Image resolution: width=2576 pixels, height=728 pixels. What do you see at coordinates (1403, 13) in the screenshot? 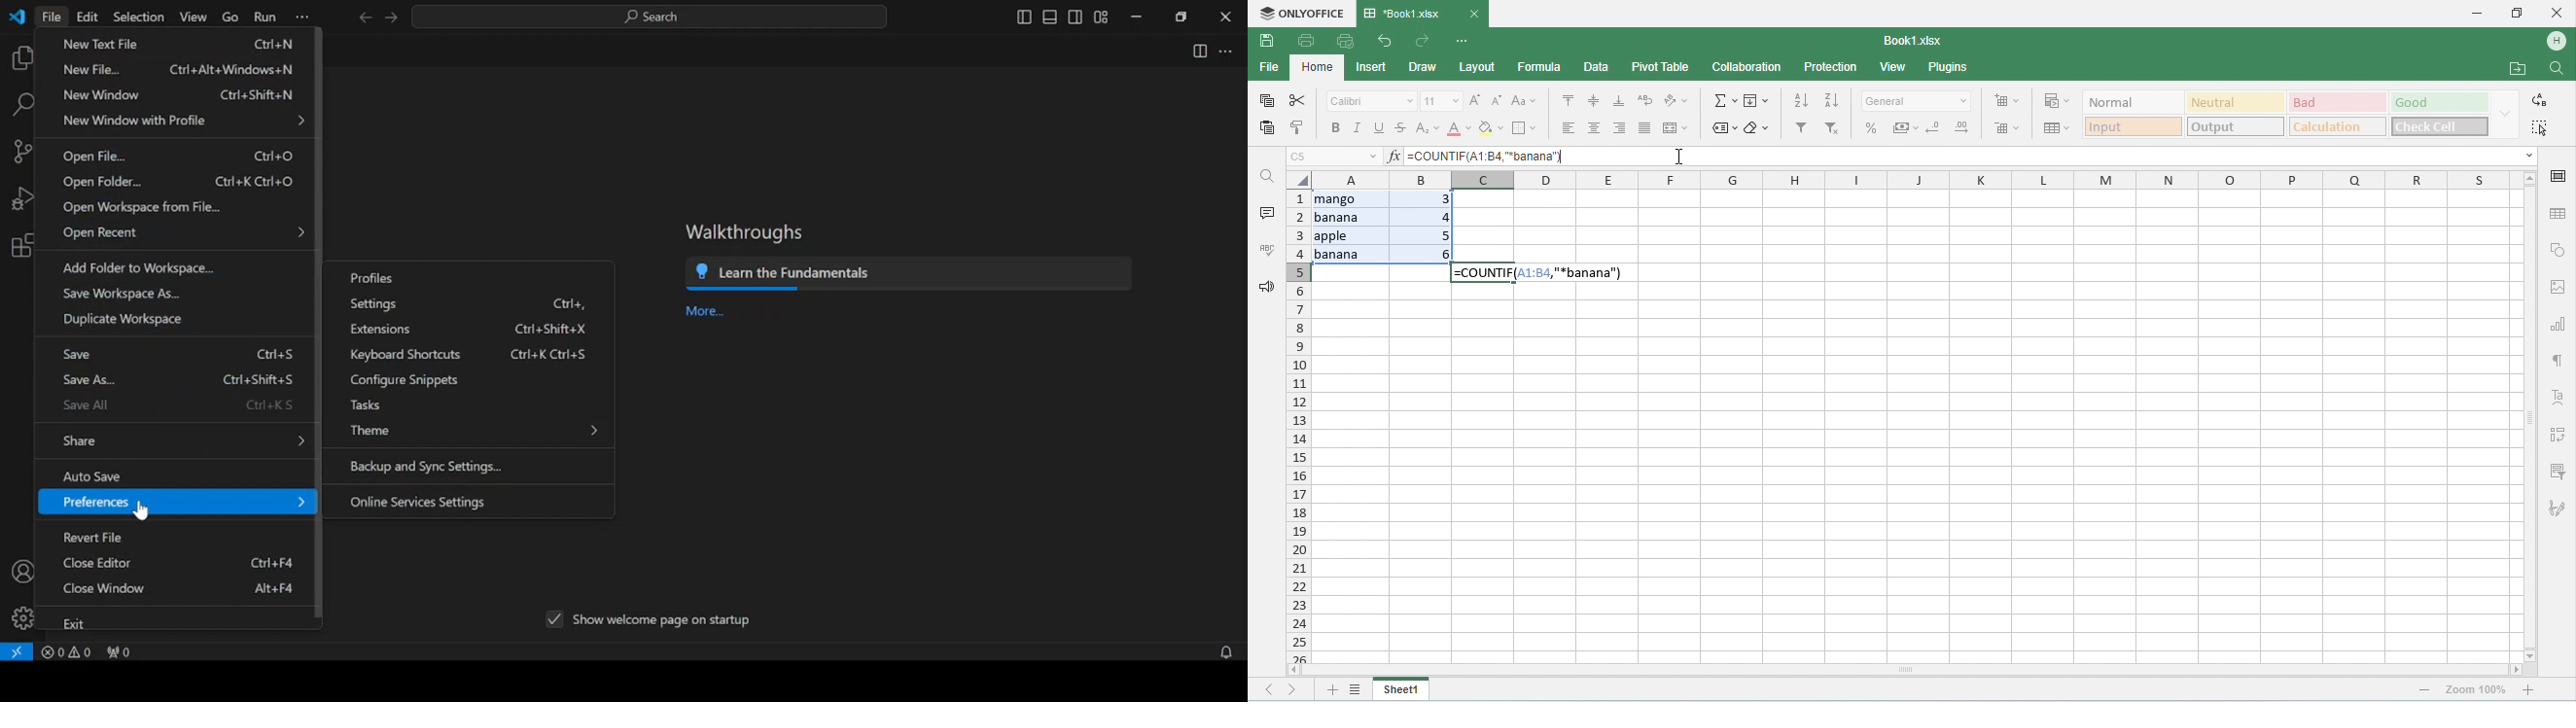
I see `title` at bounding box center [1403, 13].